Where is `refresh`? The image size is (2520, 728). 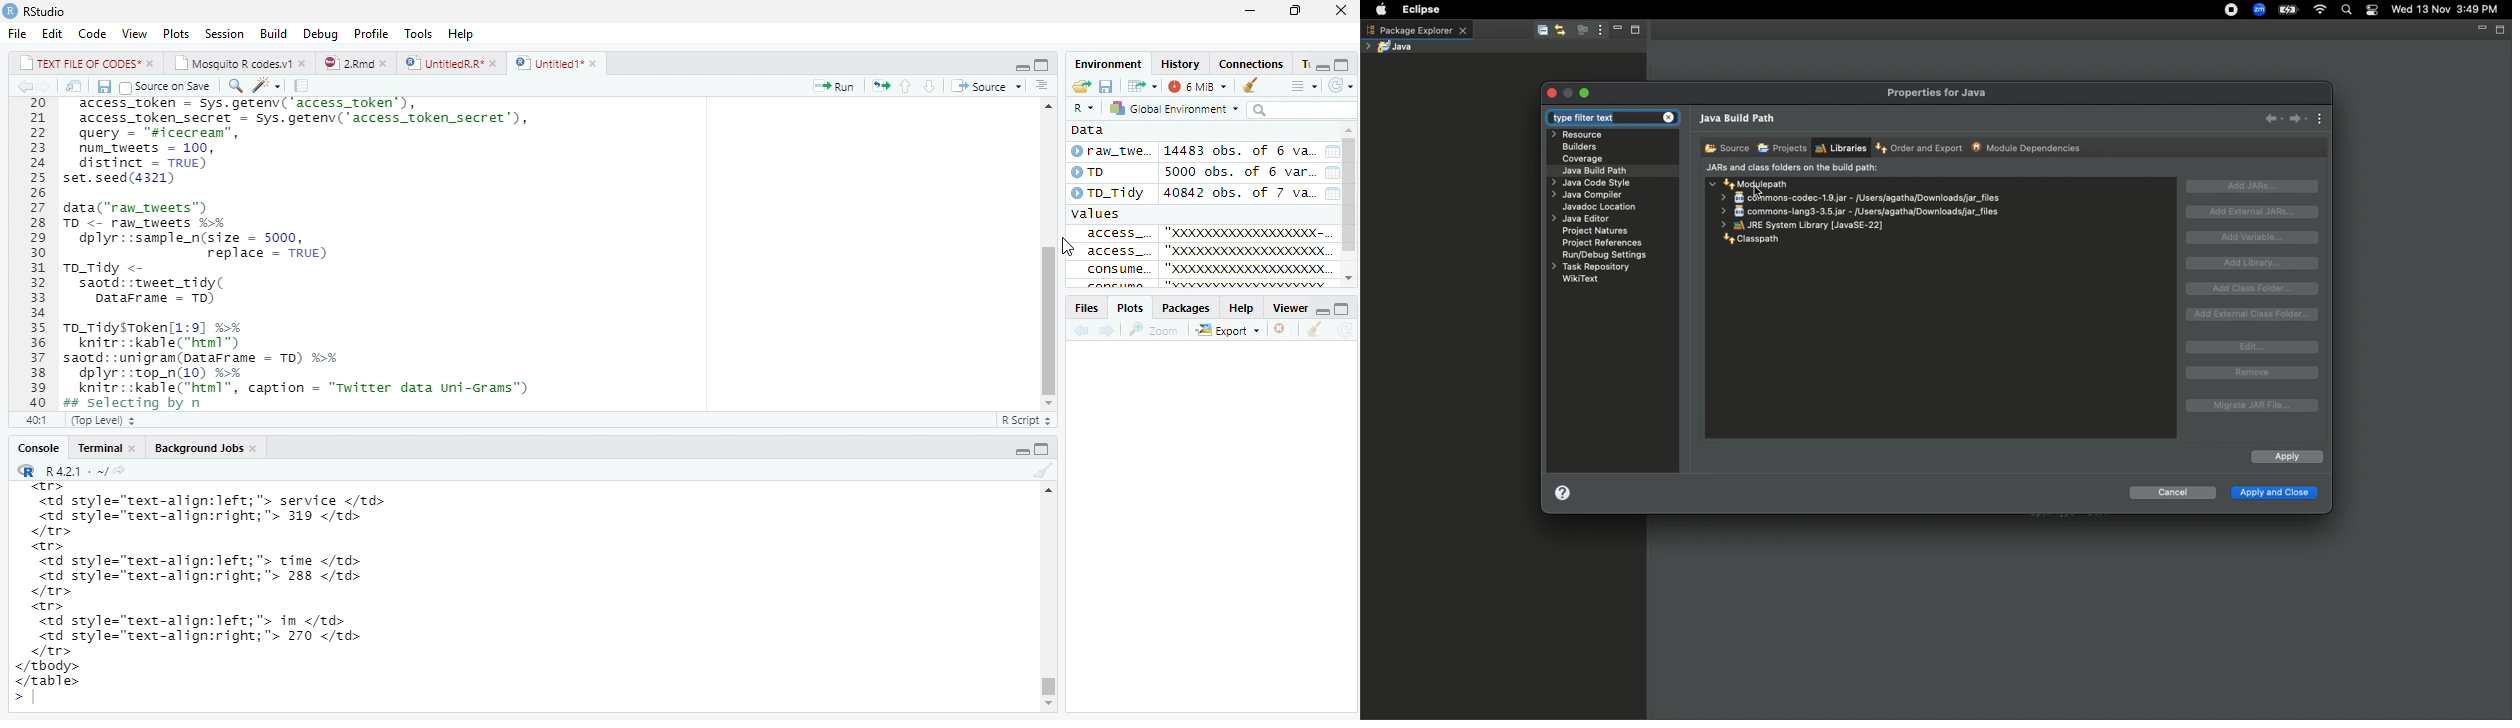 refresh is located at coordinates (1344, 85).